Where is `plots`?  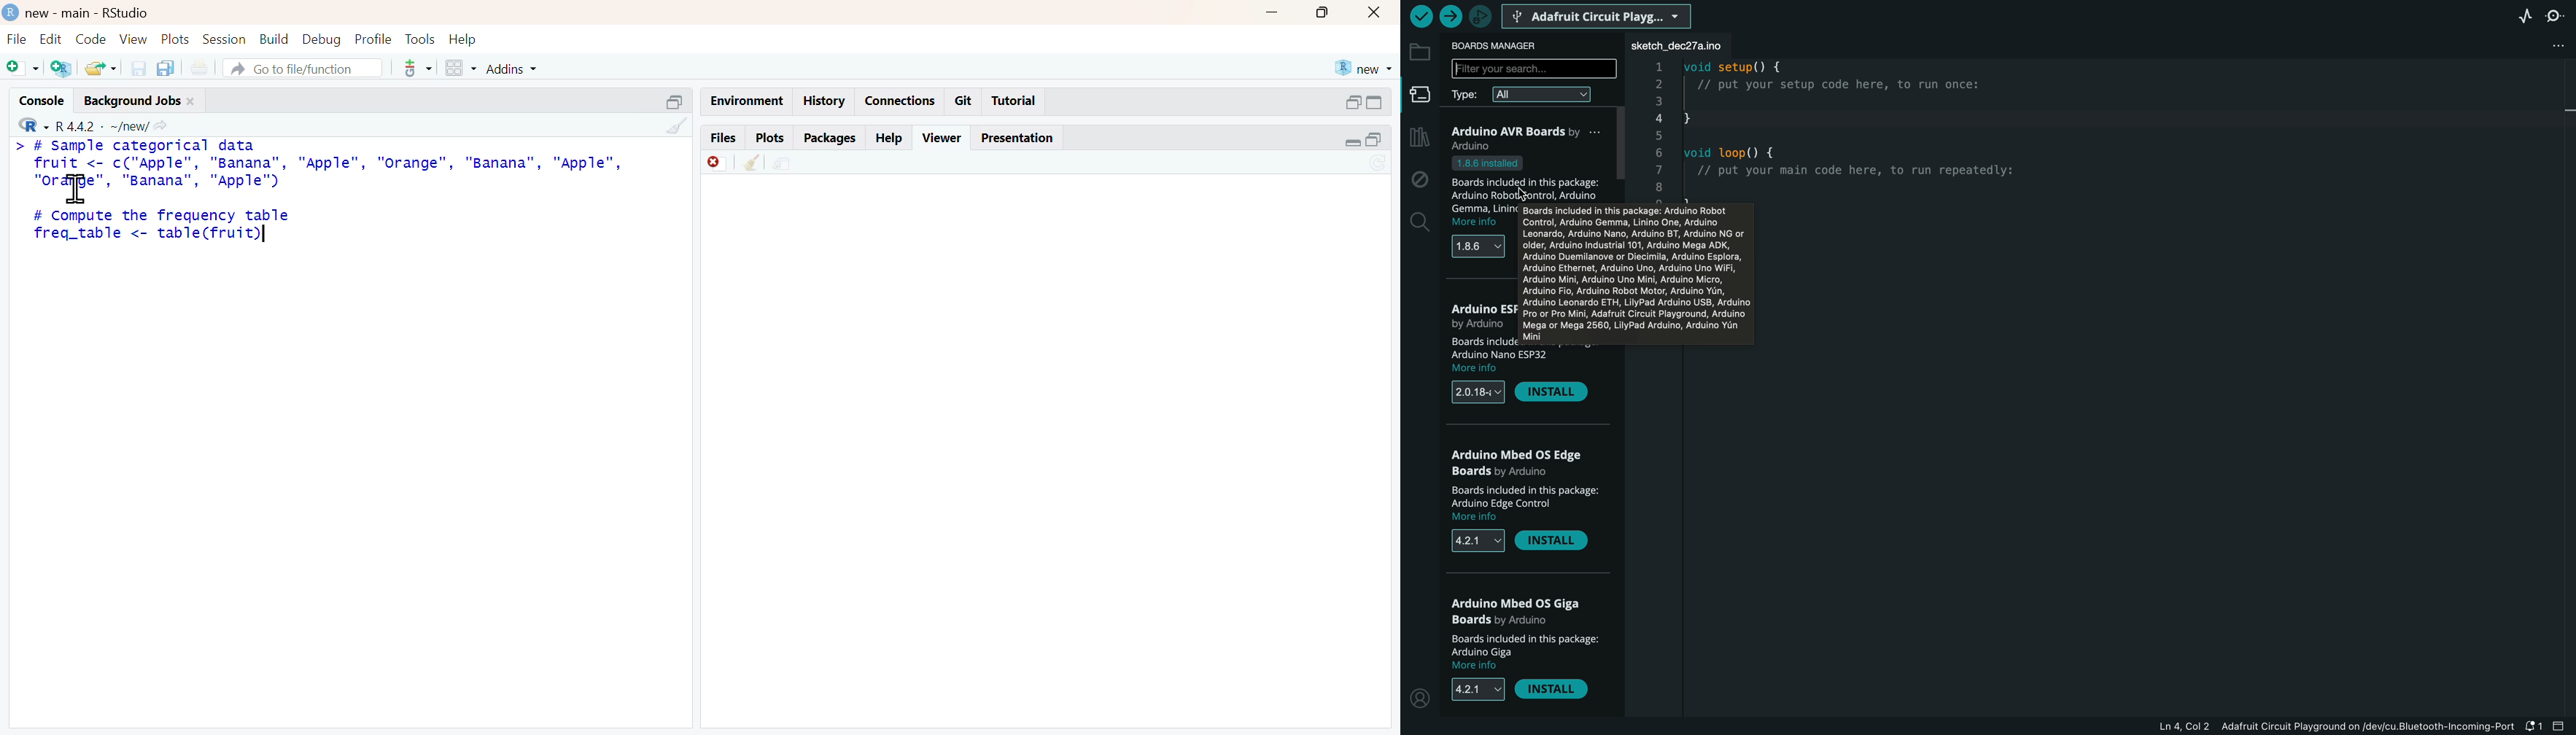
plots is located at coordinates (774, 138).